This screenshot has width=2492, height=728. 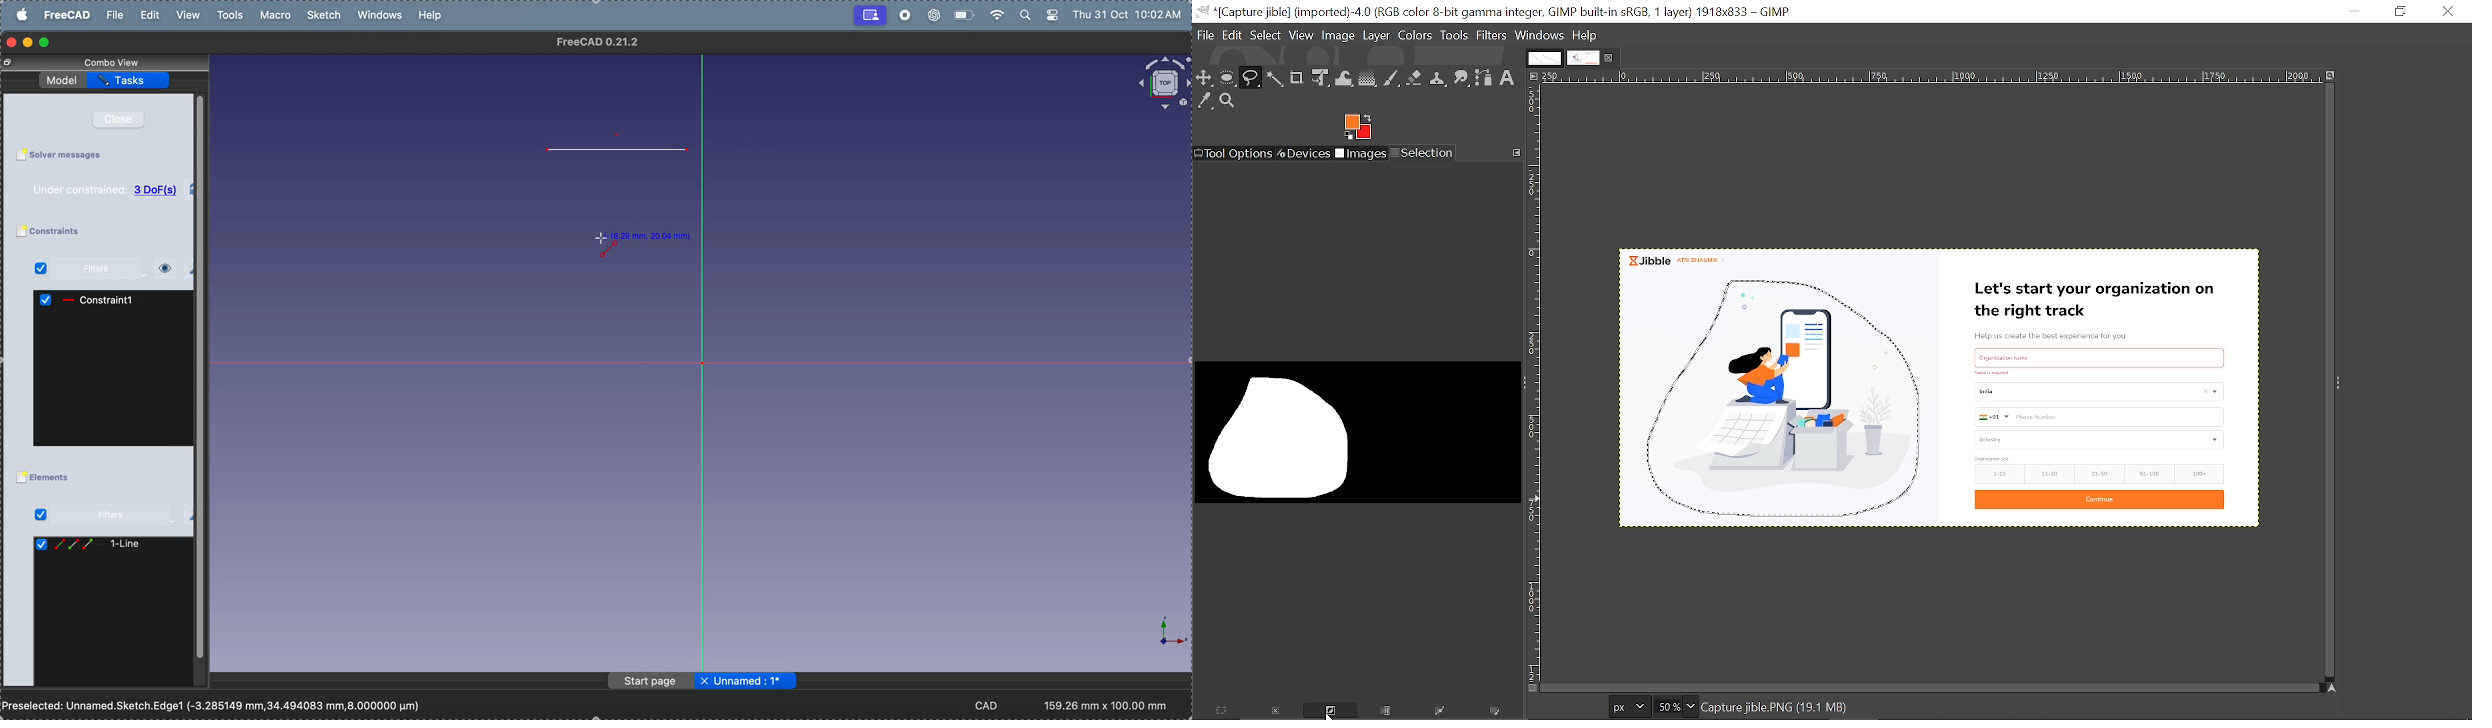 What do you see at coordinates (1367, 79) in the screenshot?
I see `Gradient` at bounding box center [1367, 79].